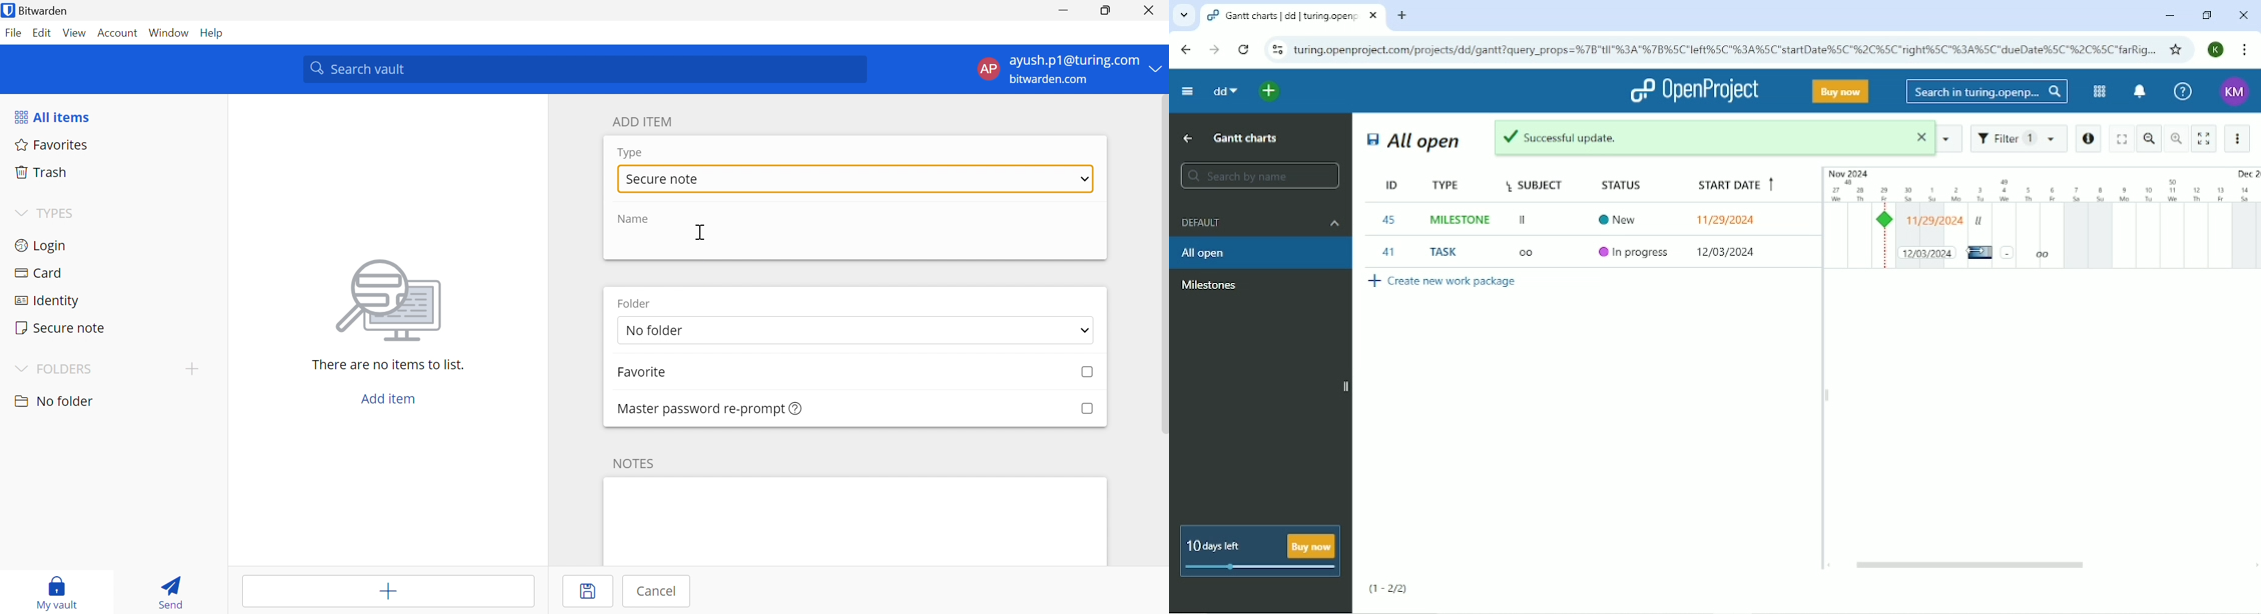 Image resolution: width=2268 pixels, height=616 pixels. I want to click on To notification center, so click(2138, 92).